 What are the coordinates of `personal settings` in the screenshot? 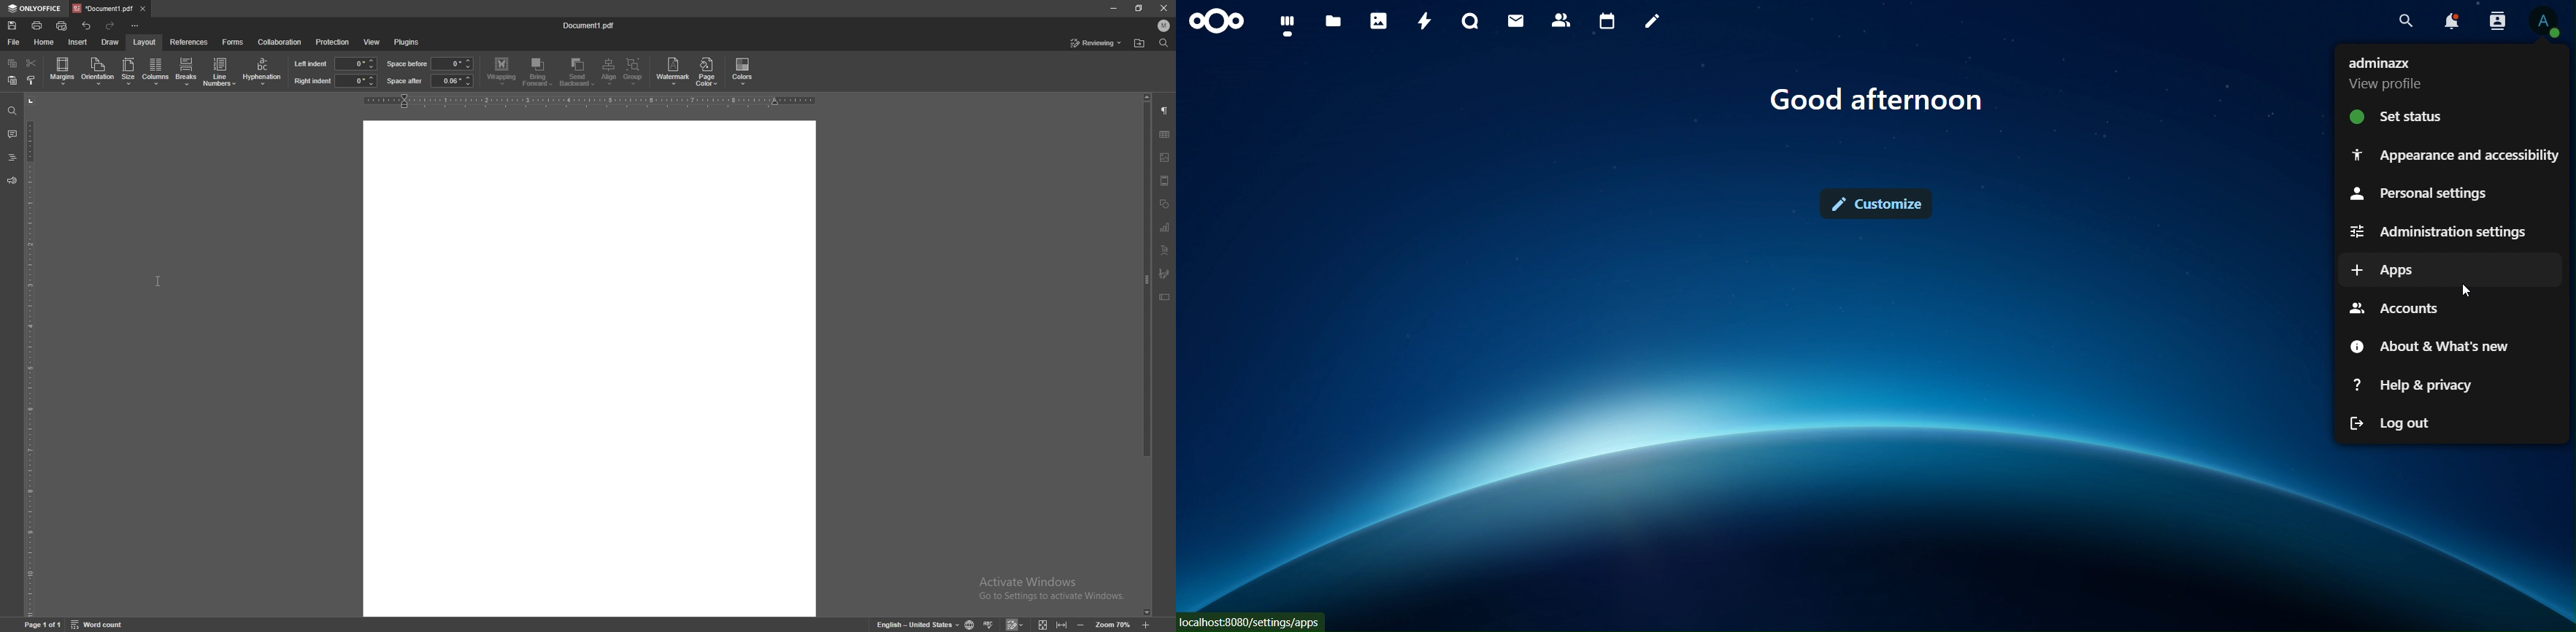 It's located at (2419, 195).